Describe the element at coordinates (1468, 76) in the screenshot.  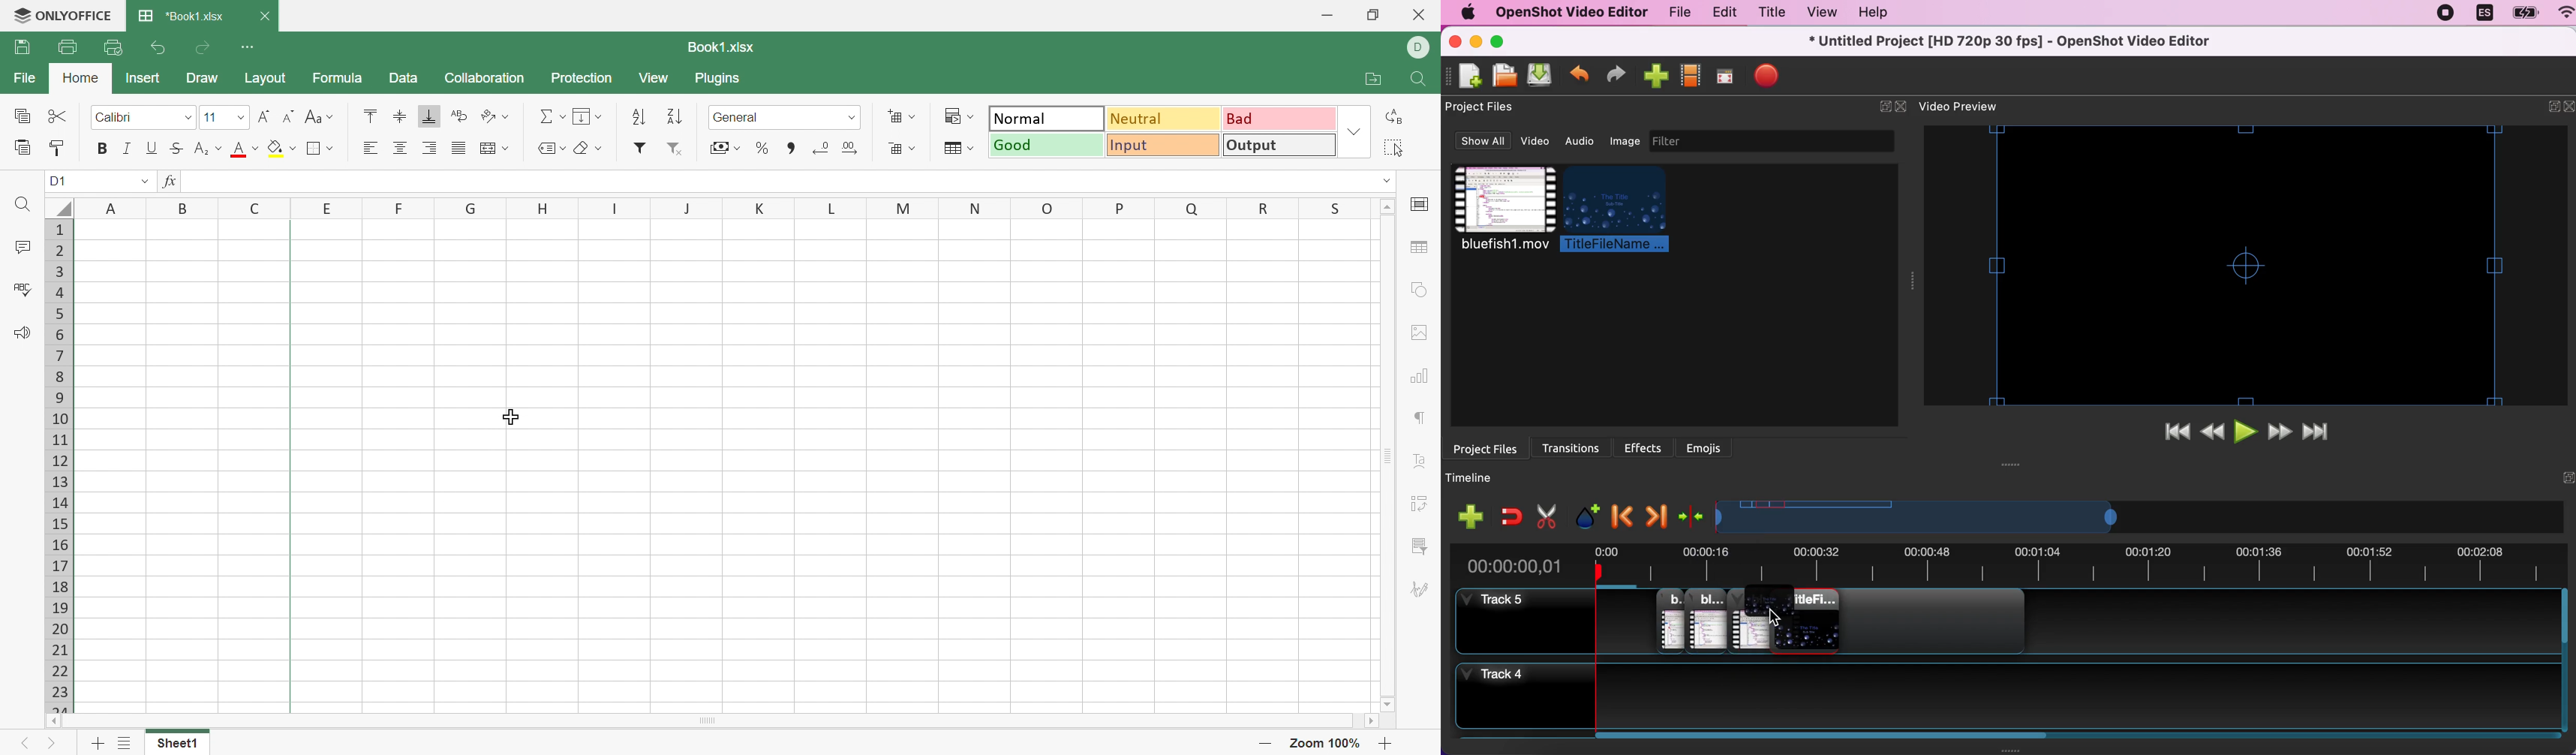
I see `new project` at that location.